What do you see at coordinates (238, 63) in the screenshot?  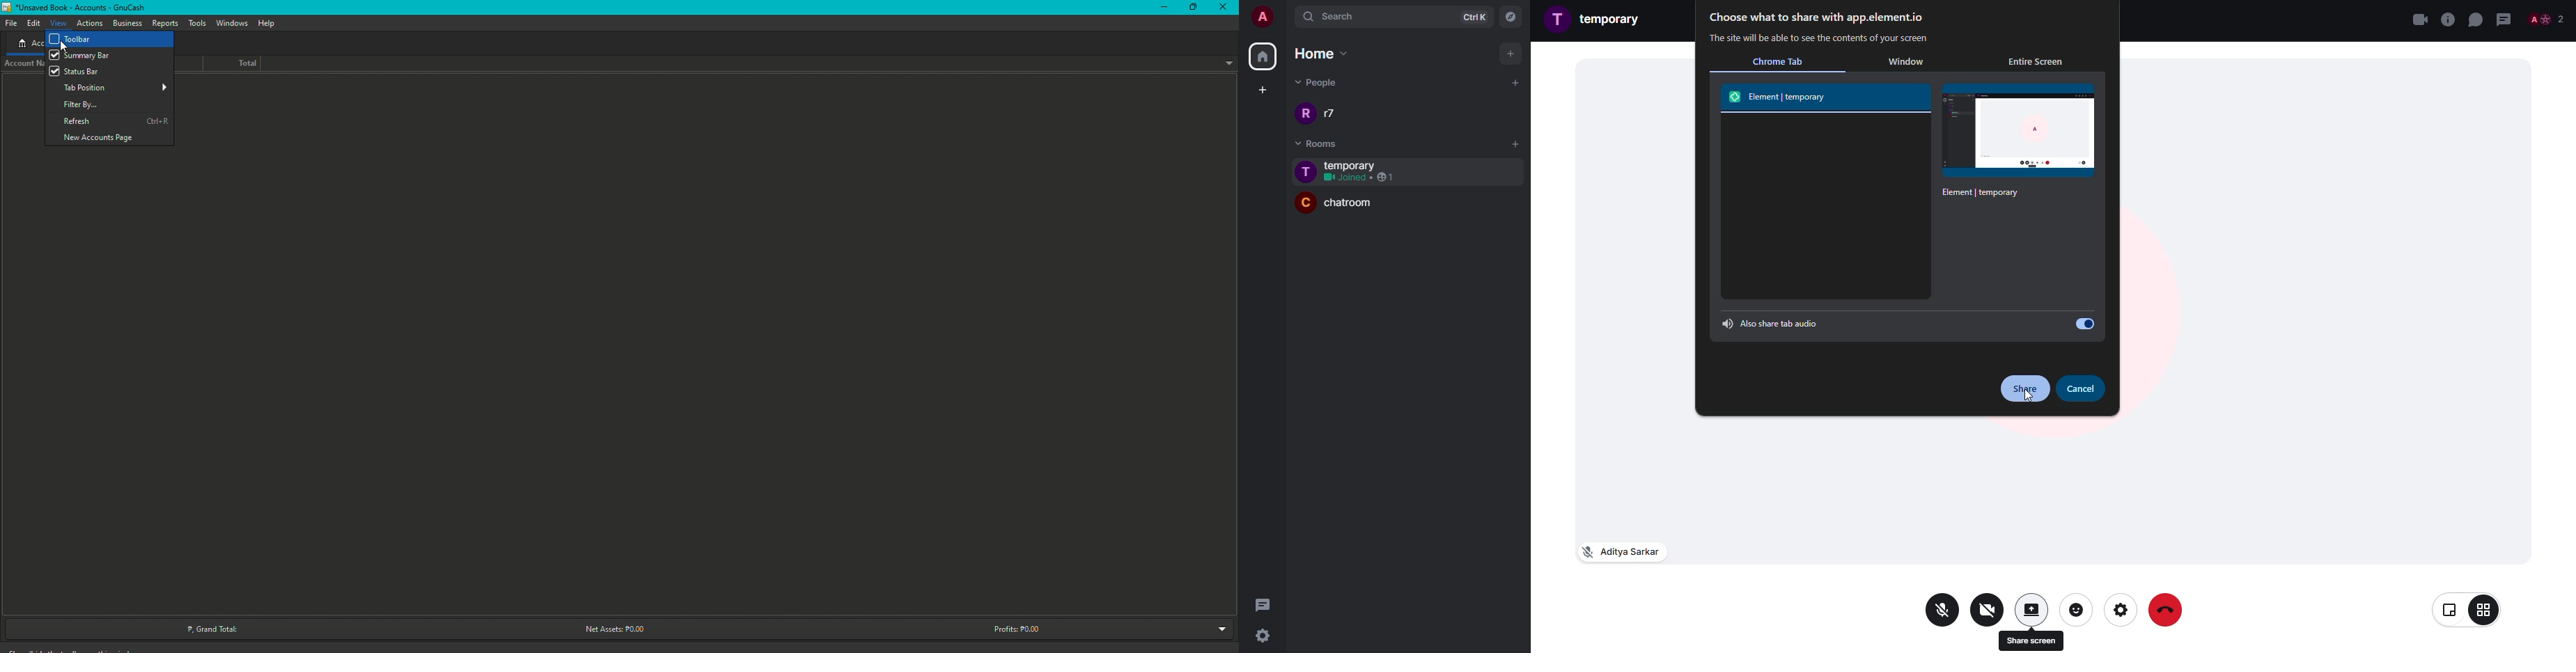 I see `Total` at bounding box center [238, 63].